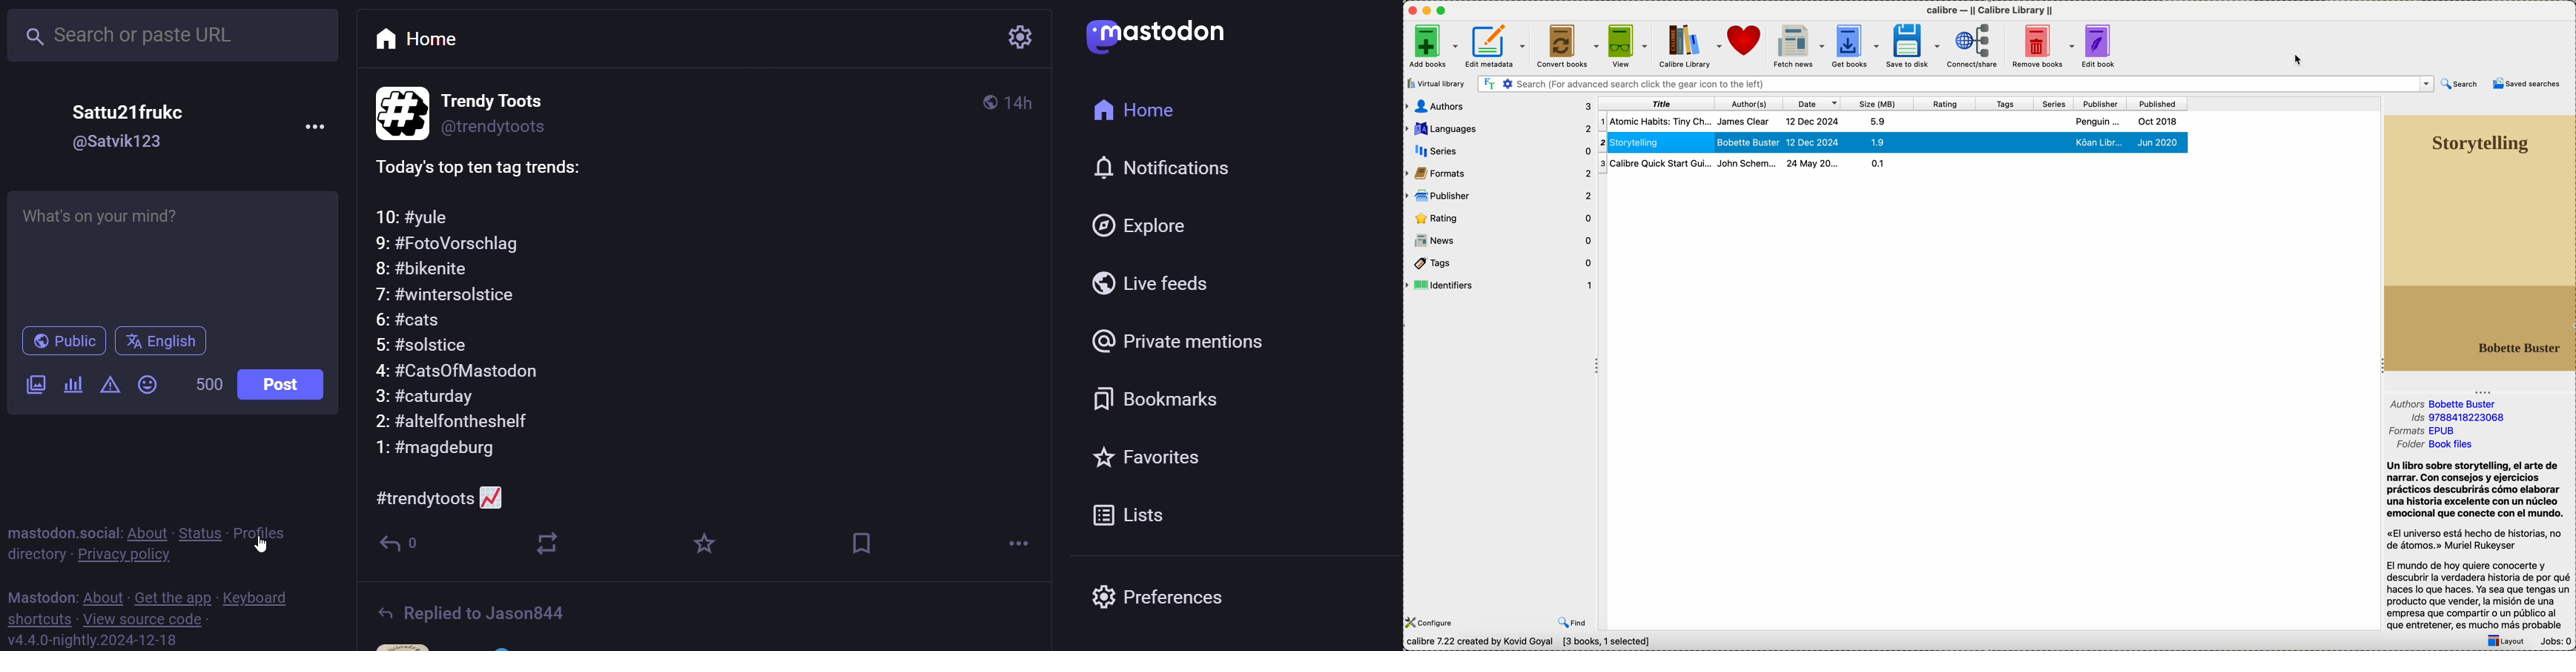 Image resolution: width=2576 pixels, height=672 pixels. What do you see at coordinates (1443, 10) in the screenshot?
I see `maximize` at bounding box center [1443, 10].